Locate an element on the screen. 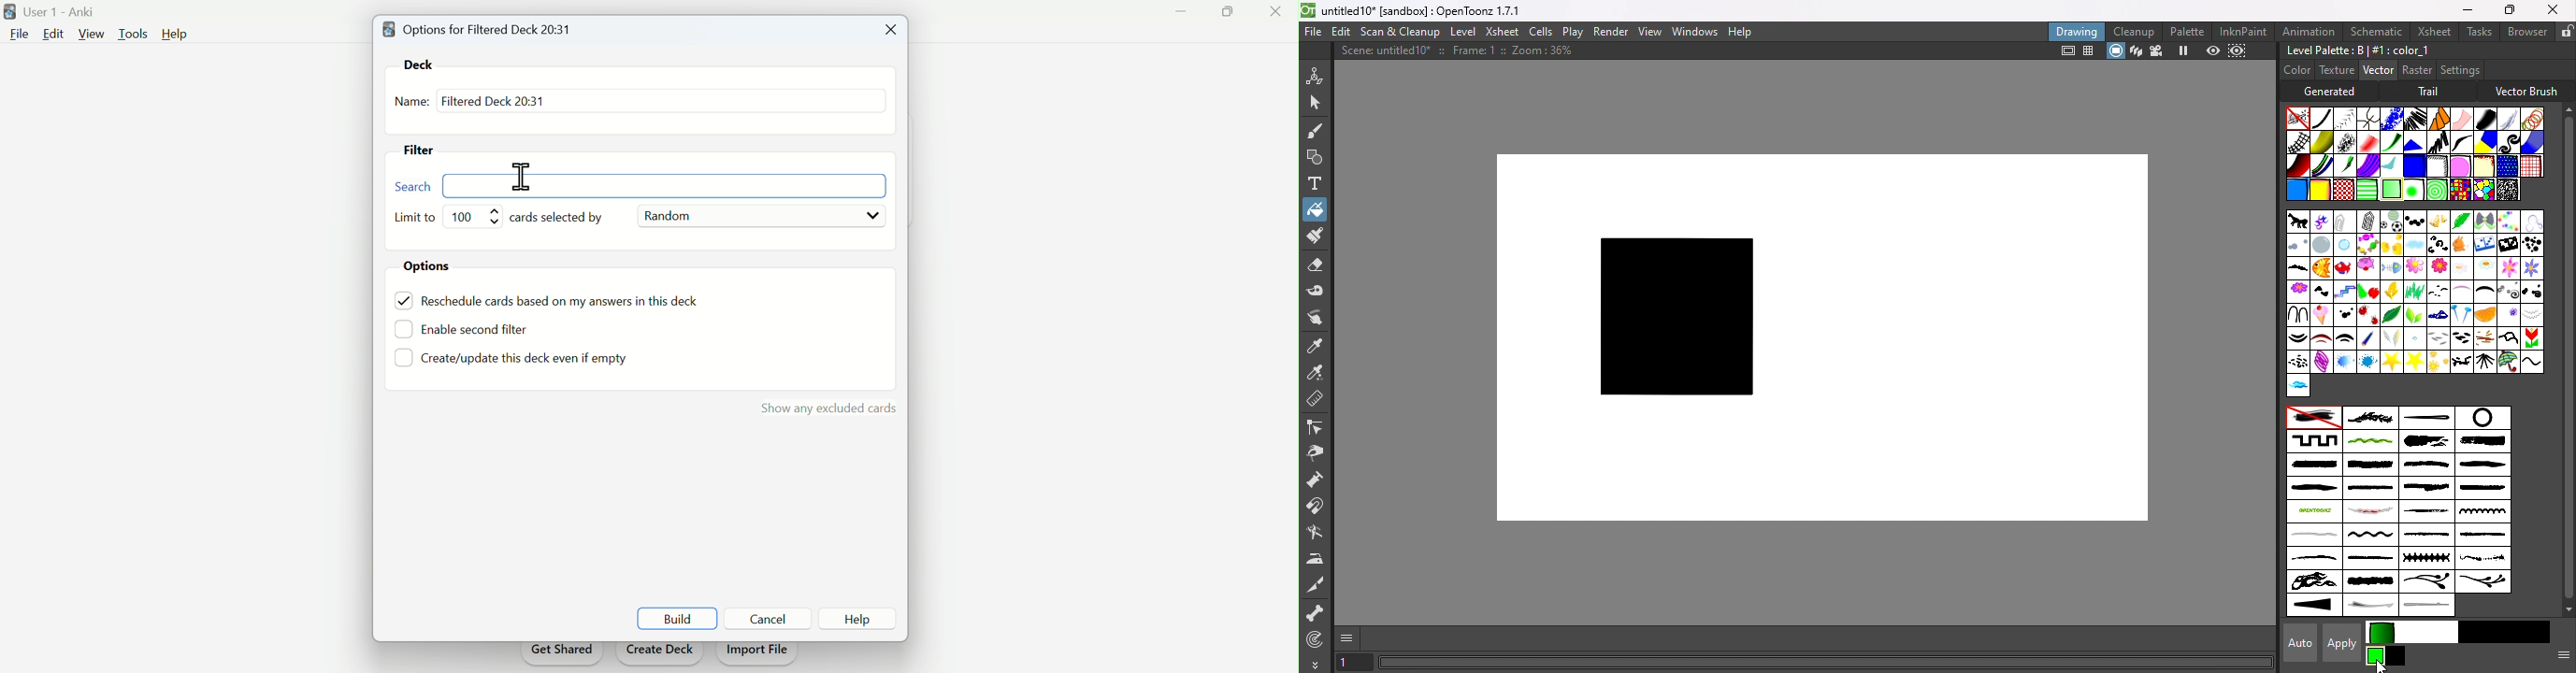 Image resolution: width=2576 pixels, height=700 pixels. Tools is located at coordinates (135, 32).